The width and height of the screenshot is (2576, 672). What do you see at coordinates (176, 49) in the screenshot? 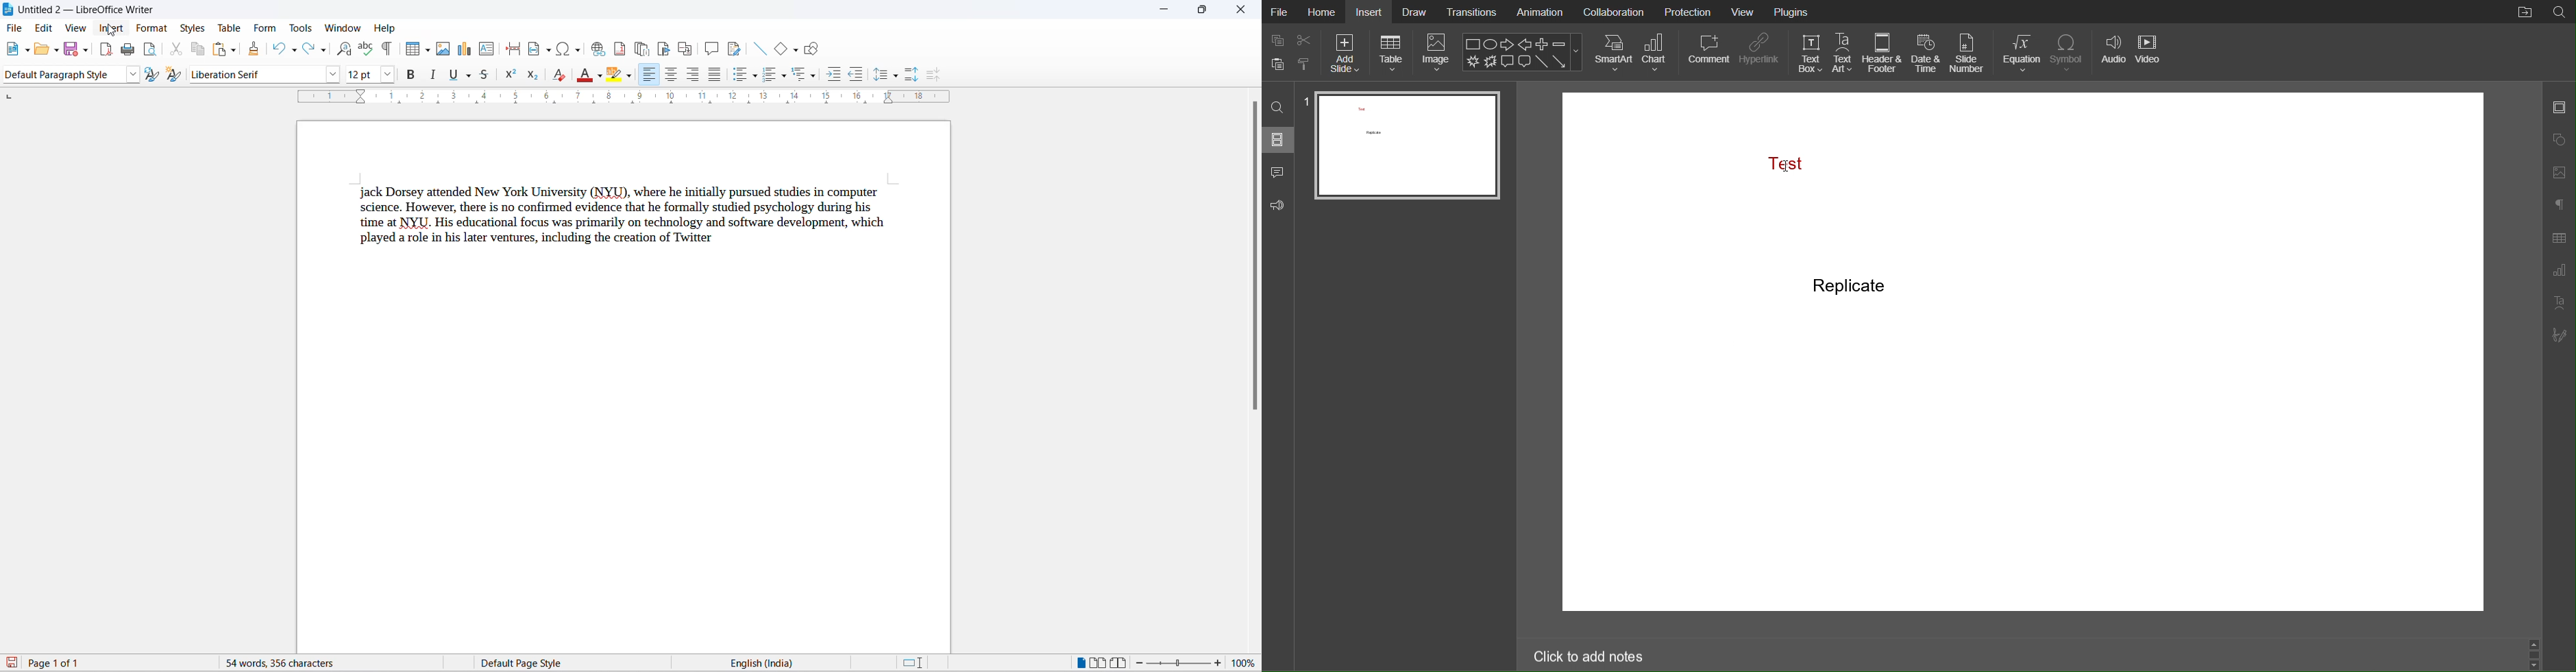
I see `cut` at bounding box center [176, 49].